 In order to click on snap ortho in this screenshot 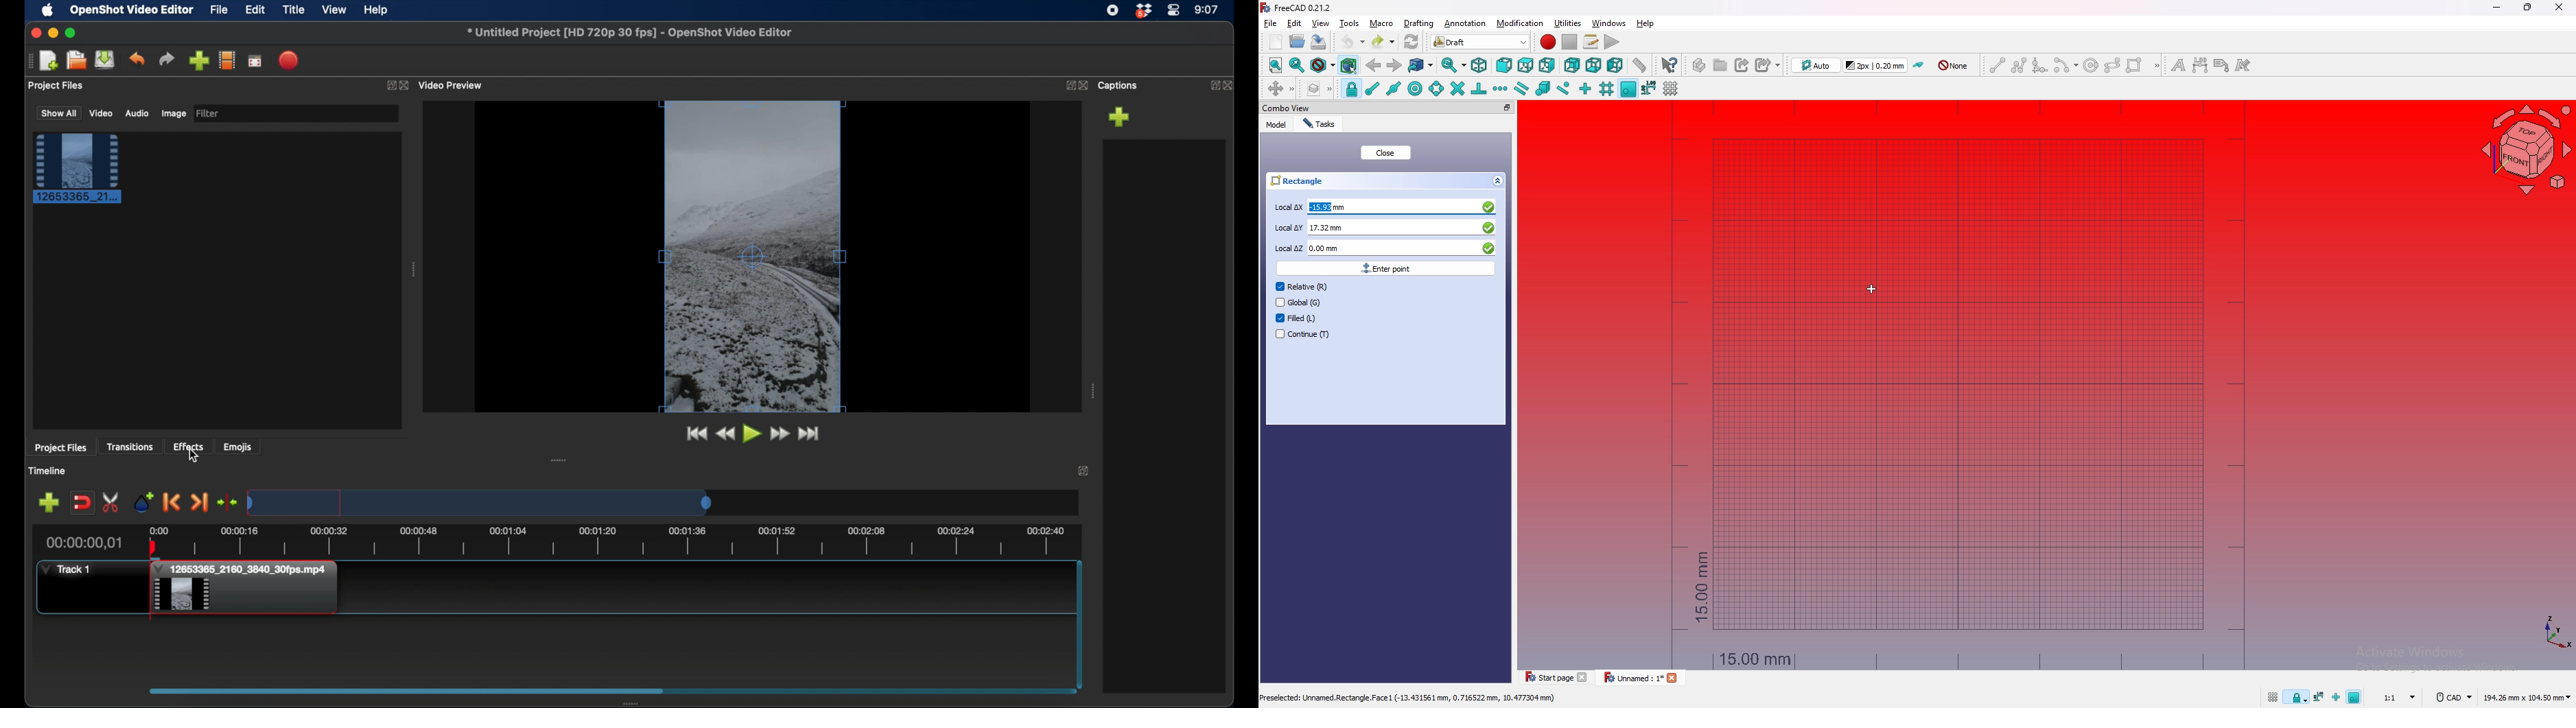, I will do `click(1585, 89)`.